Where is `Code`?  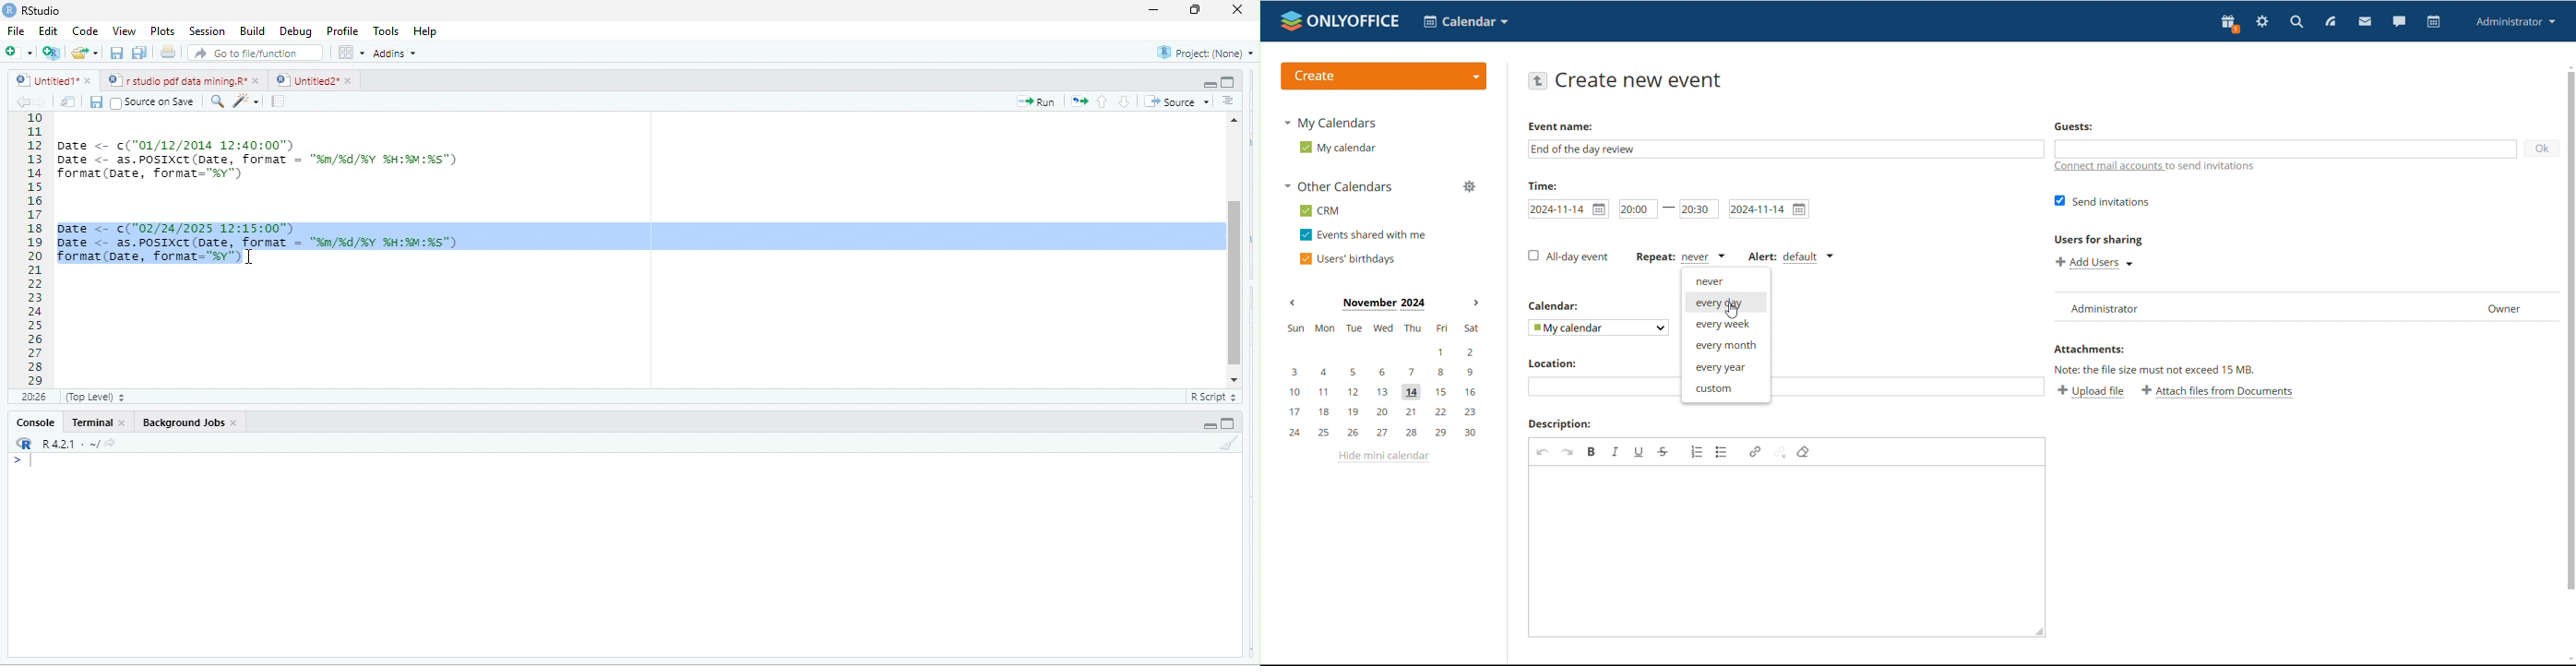
Code is located at coordinates (84, 32).